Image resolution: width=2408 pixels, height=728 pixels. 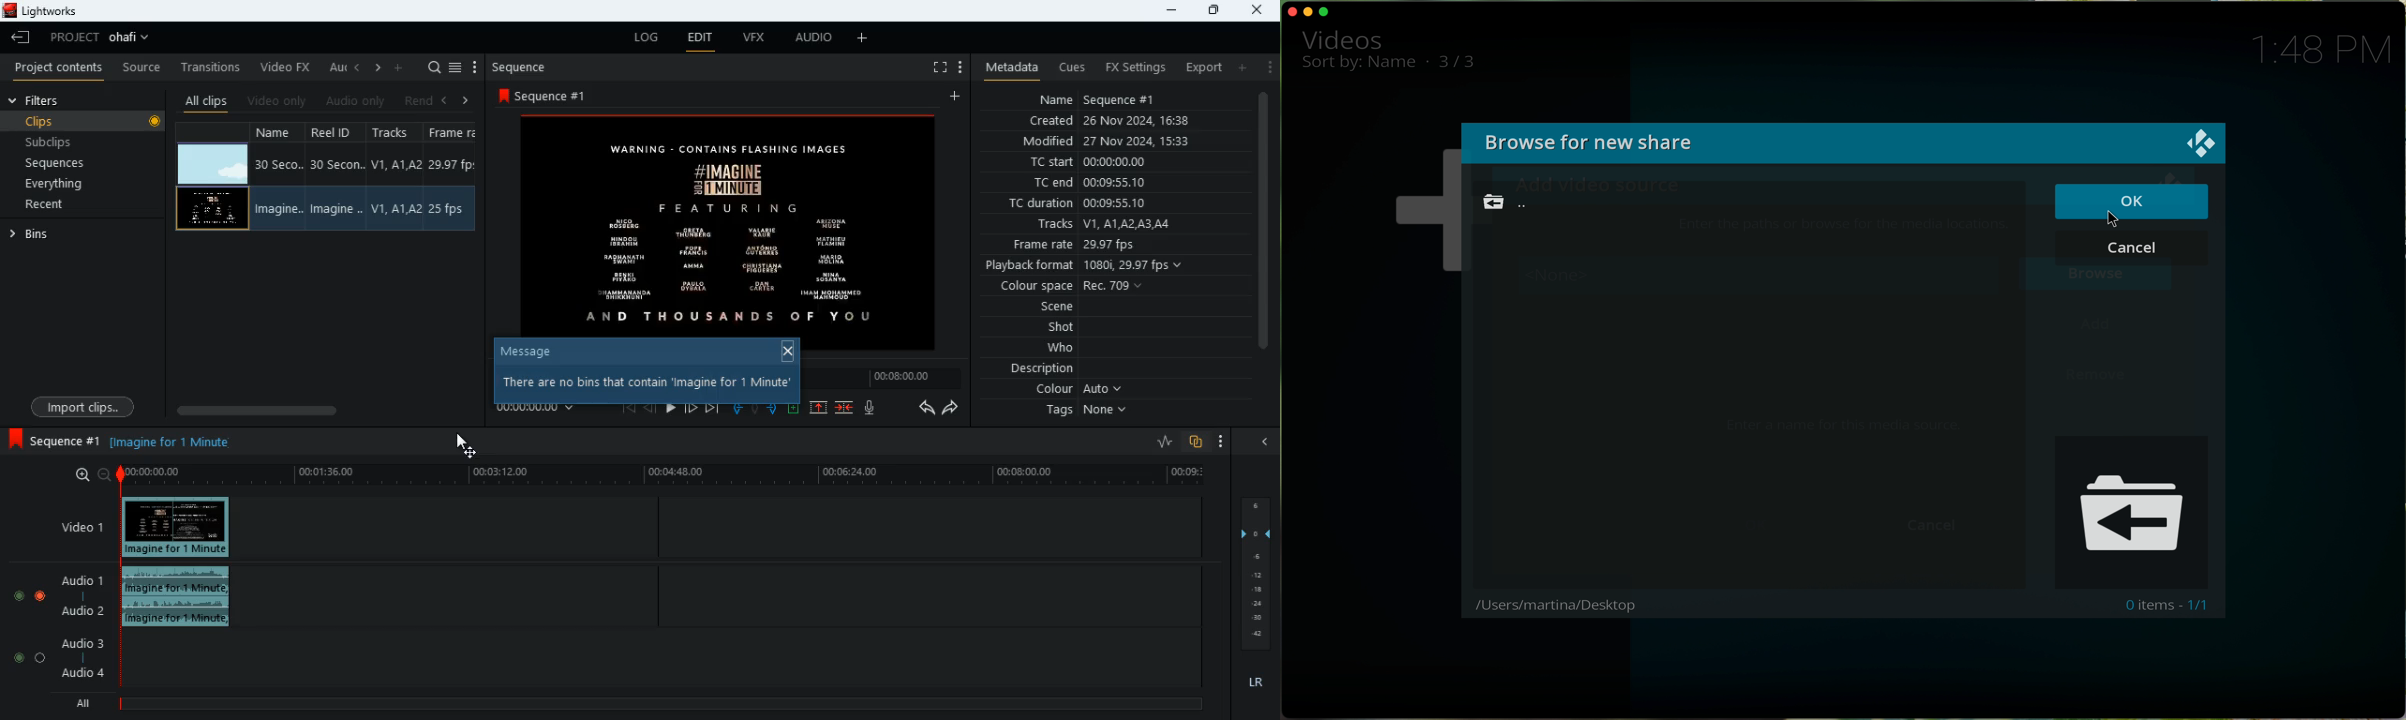 What do you see at coordinates (55, 438) in the screenshot?
I see `sequence` at bounding box center [55, 438].